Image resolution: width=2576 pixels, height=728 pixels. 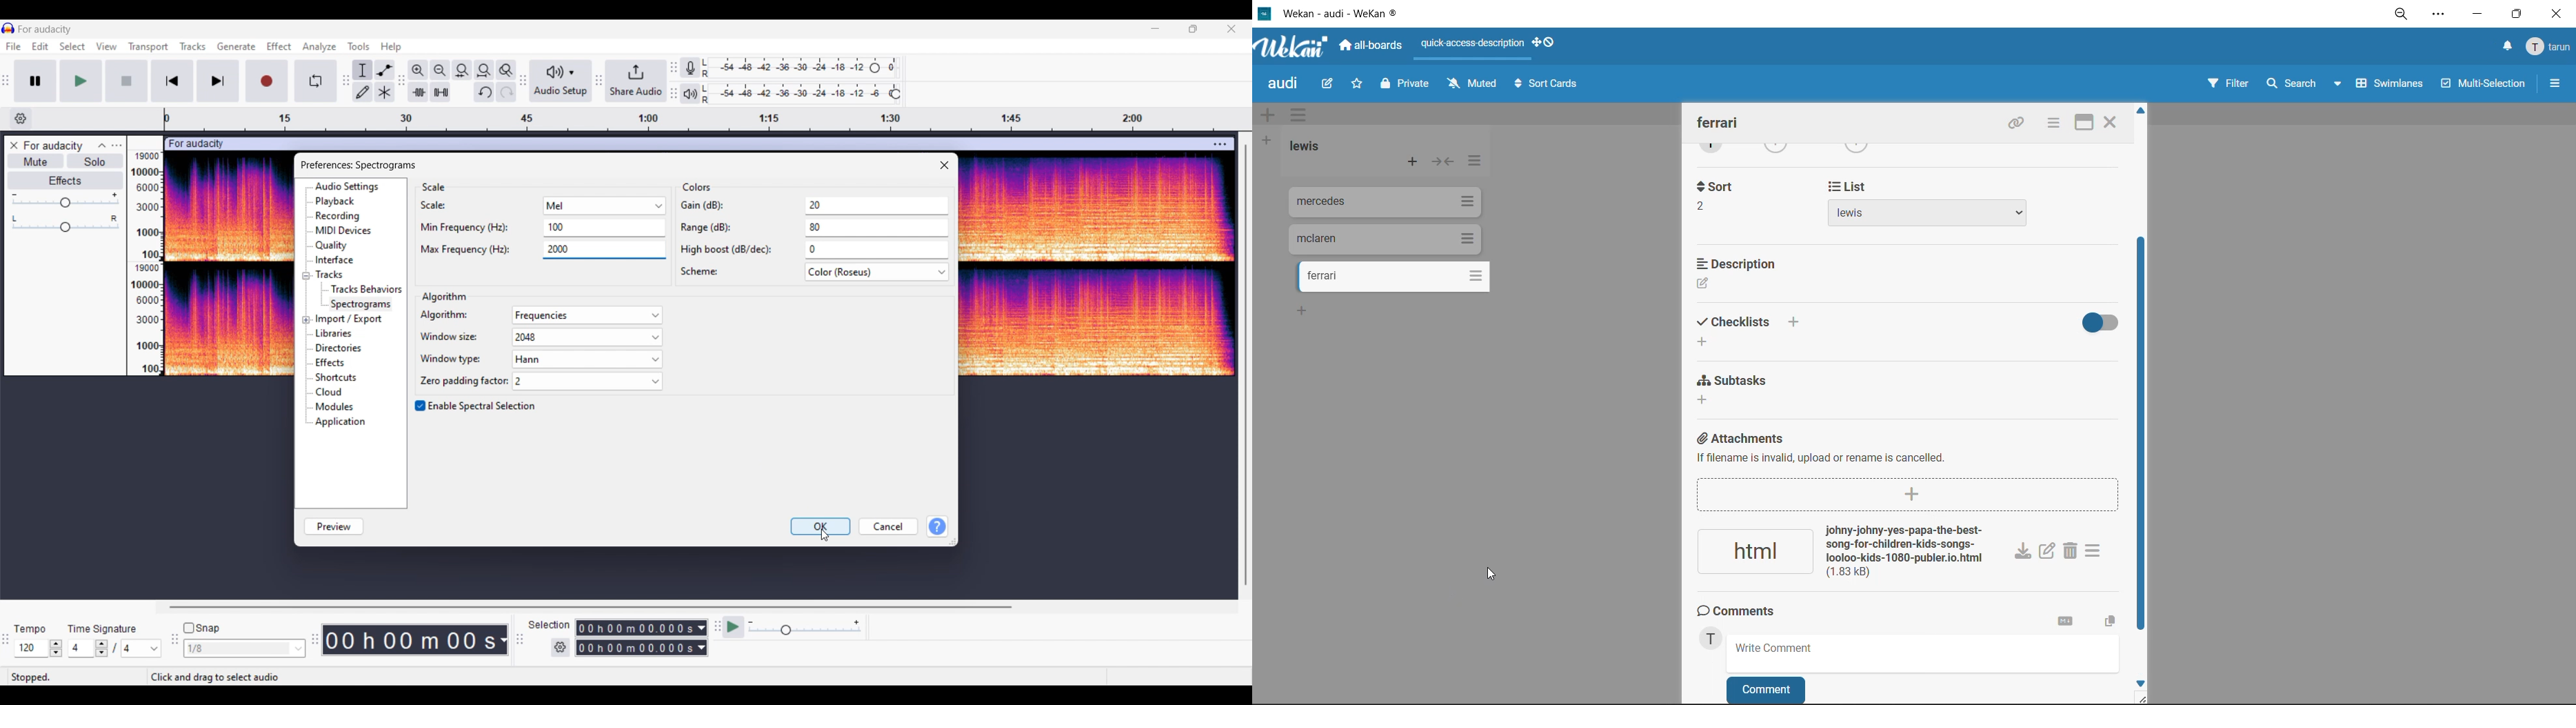 I want to click on list title, so click(x=1305, y=146).